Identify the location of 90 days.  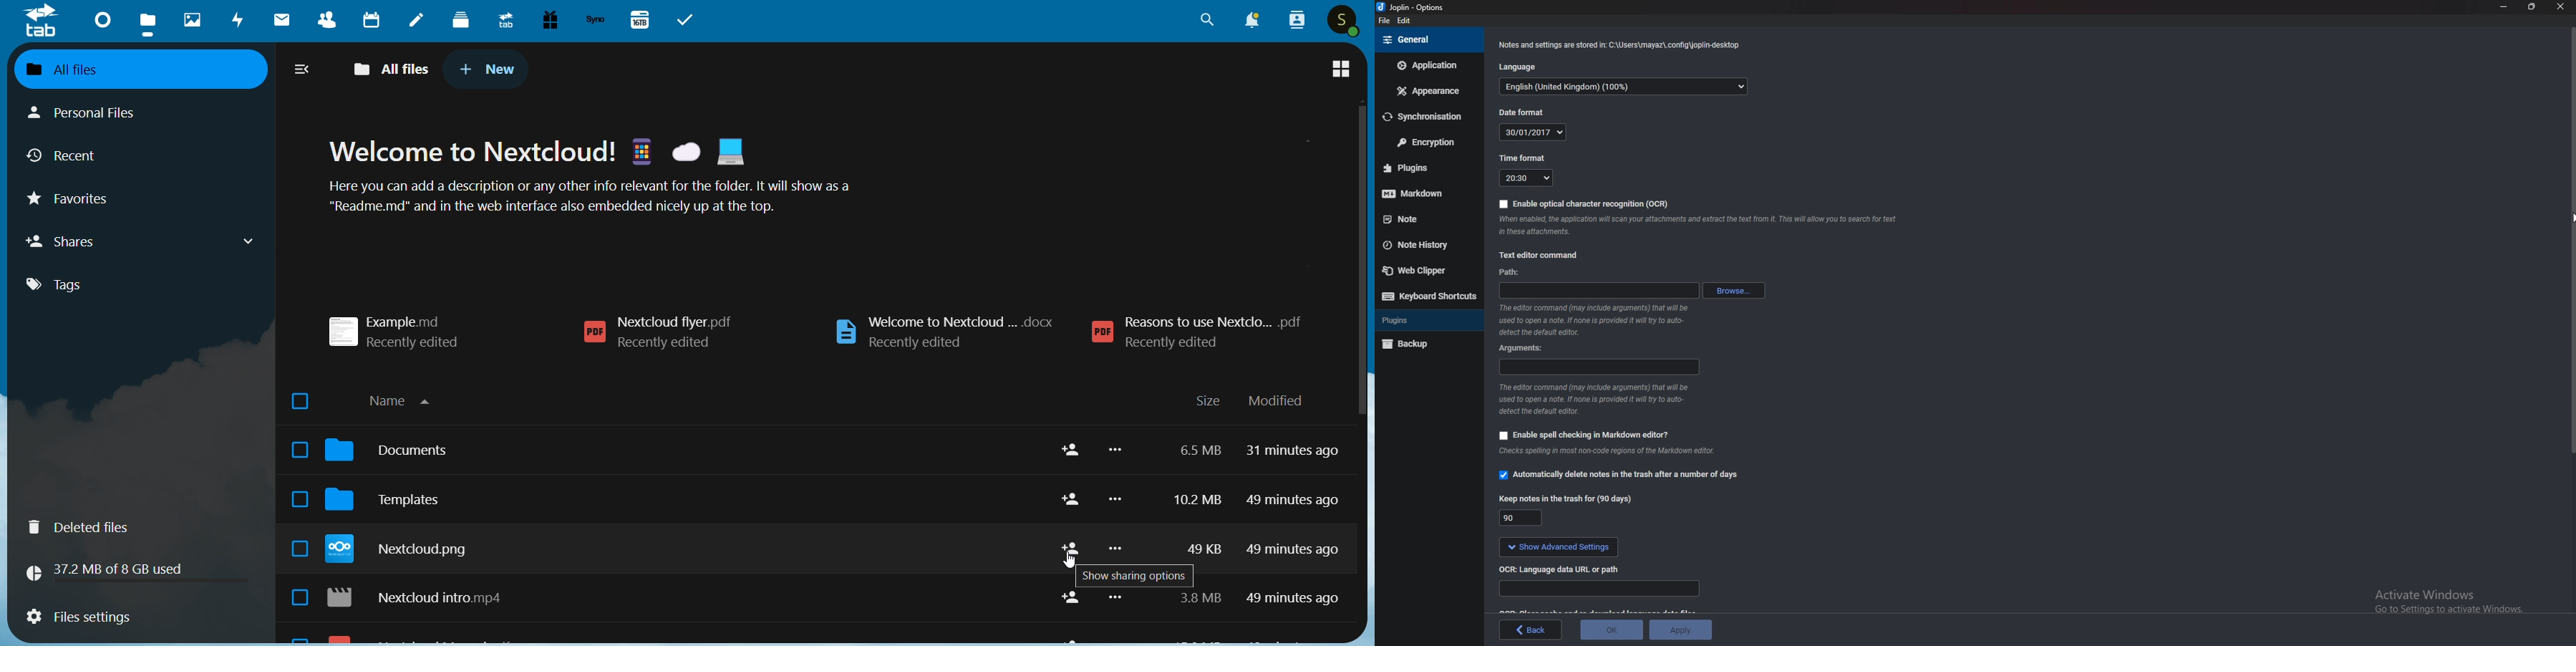
(1522, 518).